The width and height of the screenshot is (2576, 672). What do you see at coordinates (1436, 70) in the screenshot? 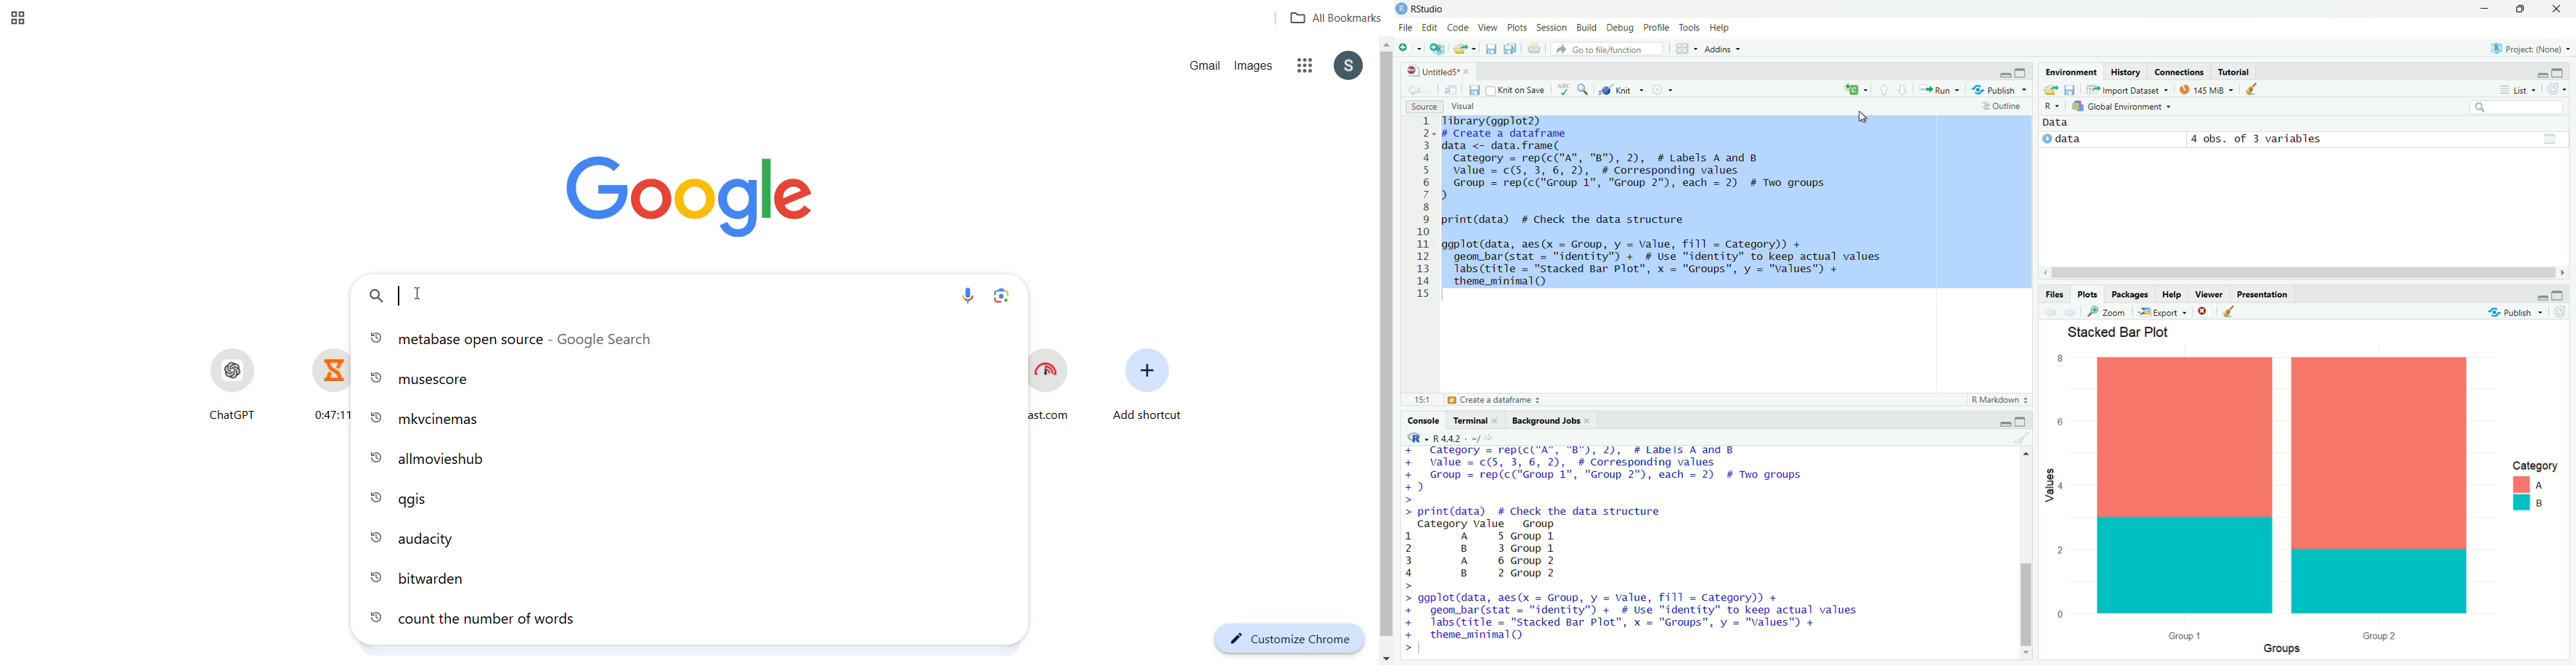
I see `Untitled5*` at bounding box center [1436, 70].